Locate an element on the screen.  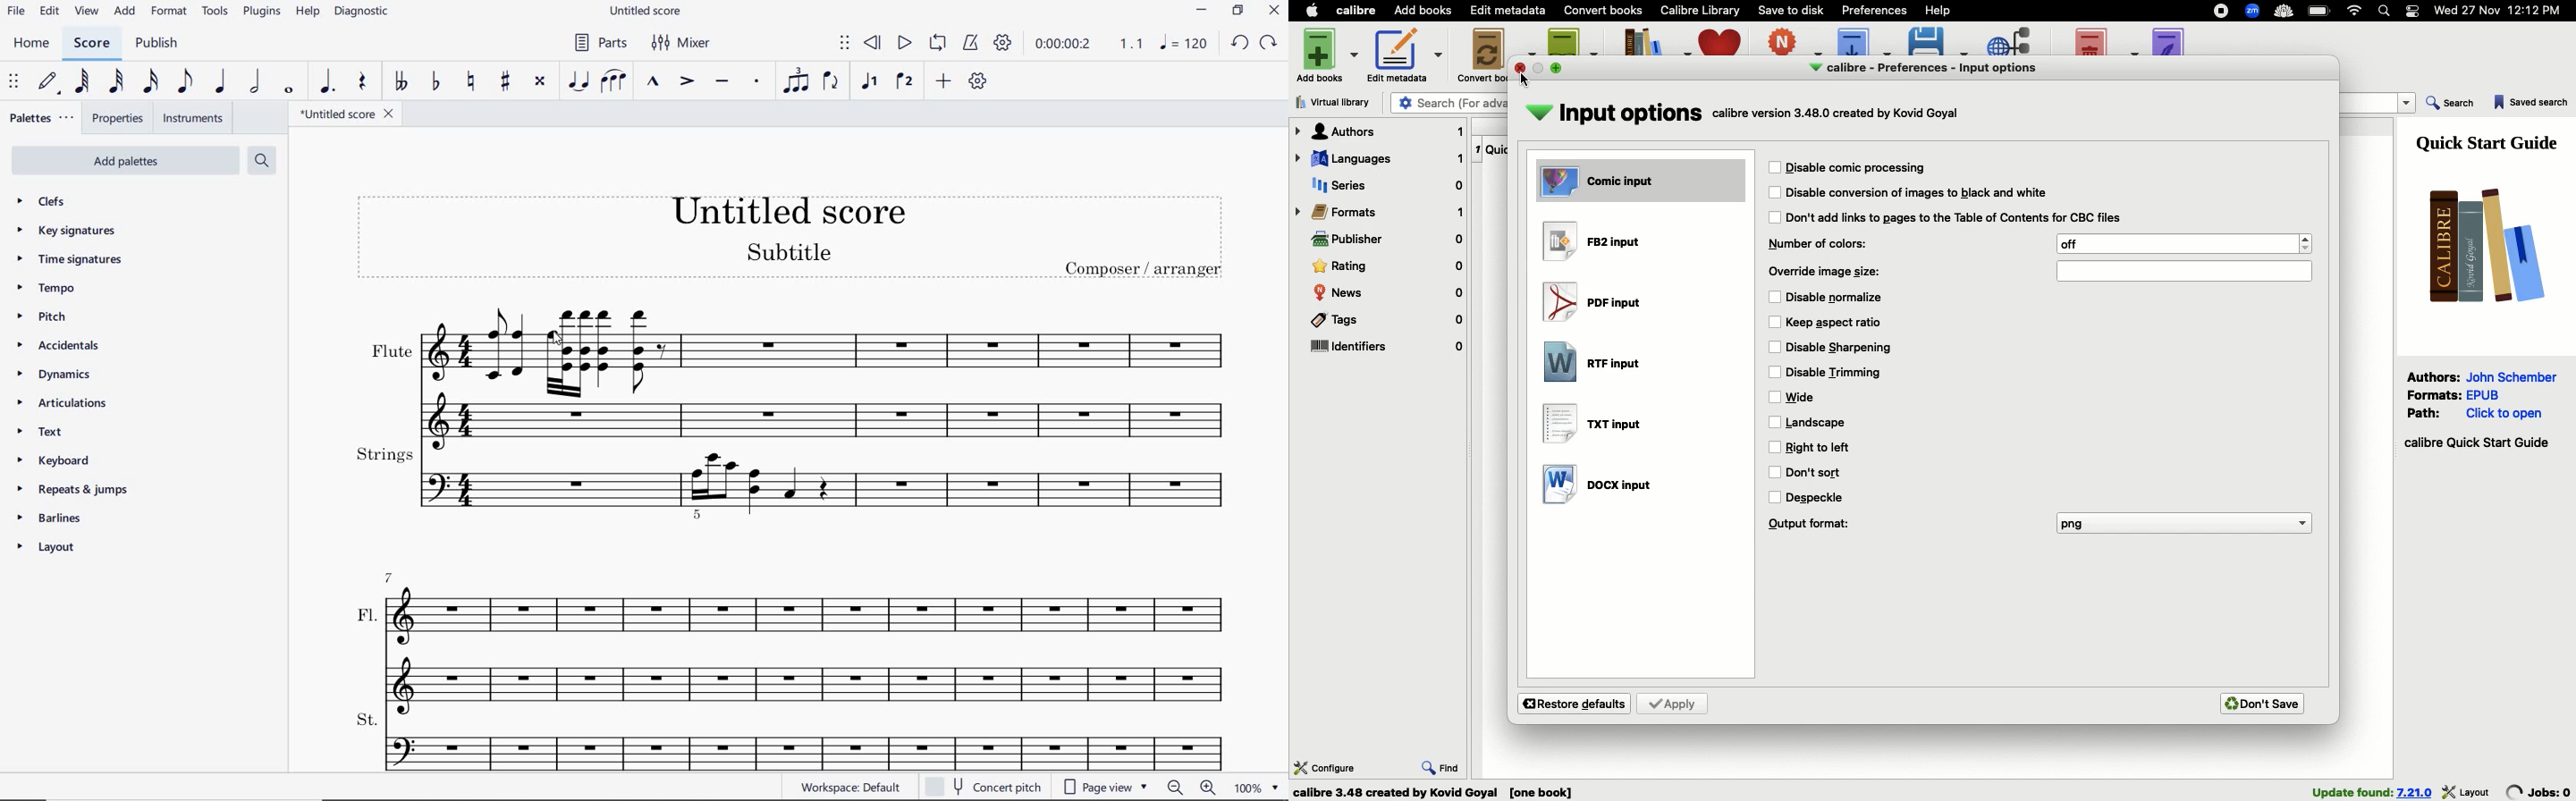
dynamics is located at coordinates (63, 374).